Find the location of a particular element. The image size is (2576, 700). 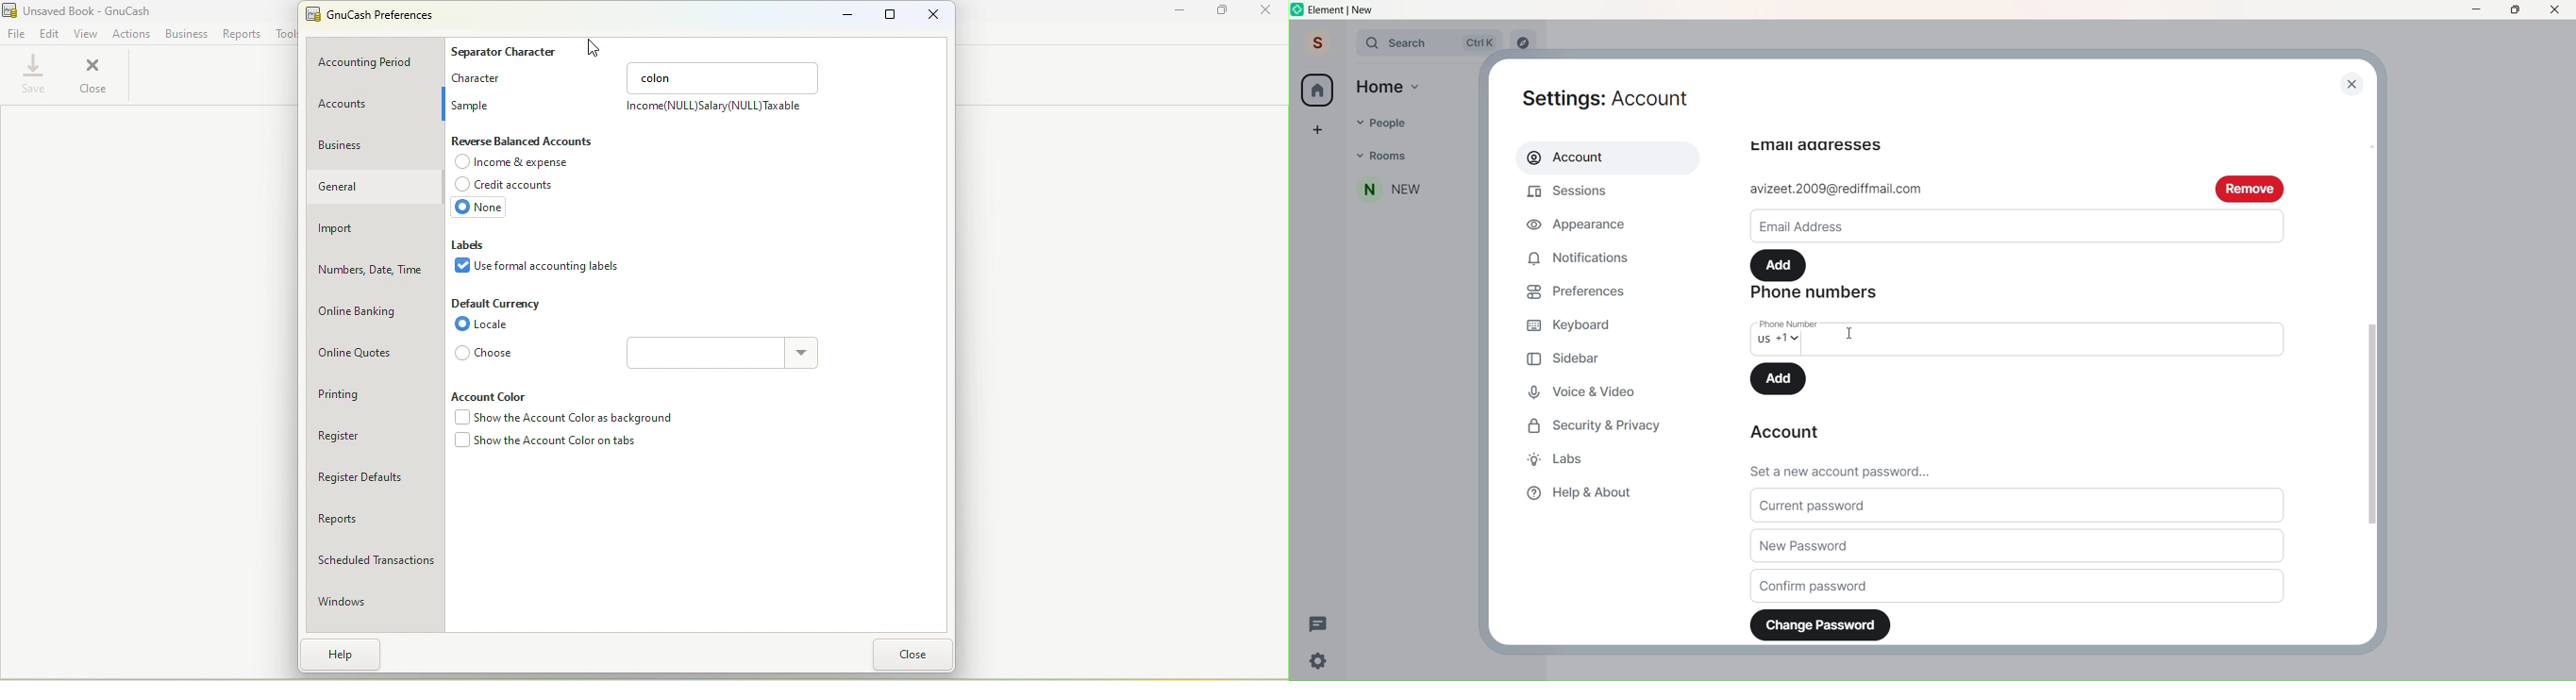

Current Password is located at coordinates (2020, 506).